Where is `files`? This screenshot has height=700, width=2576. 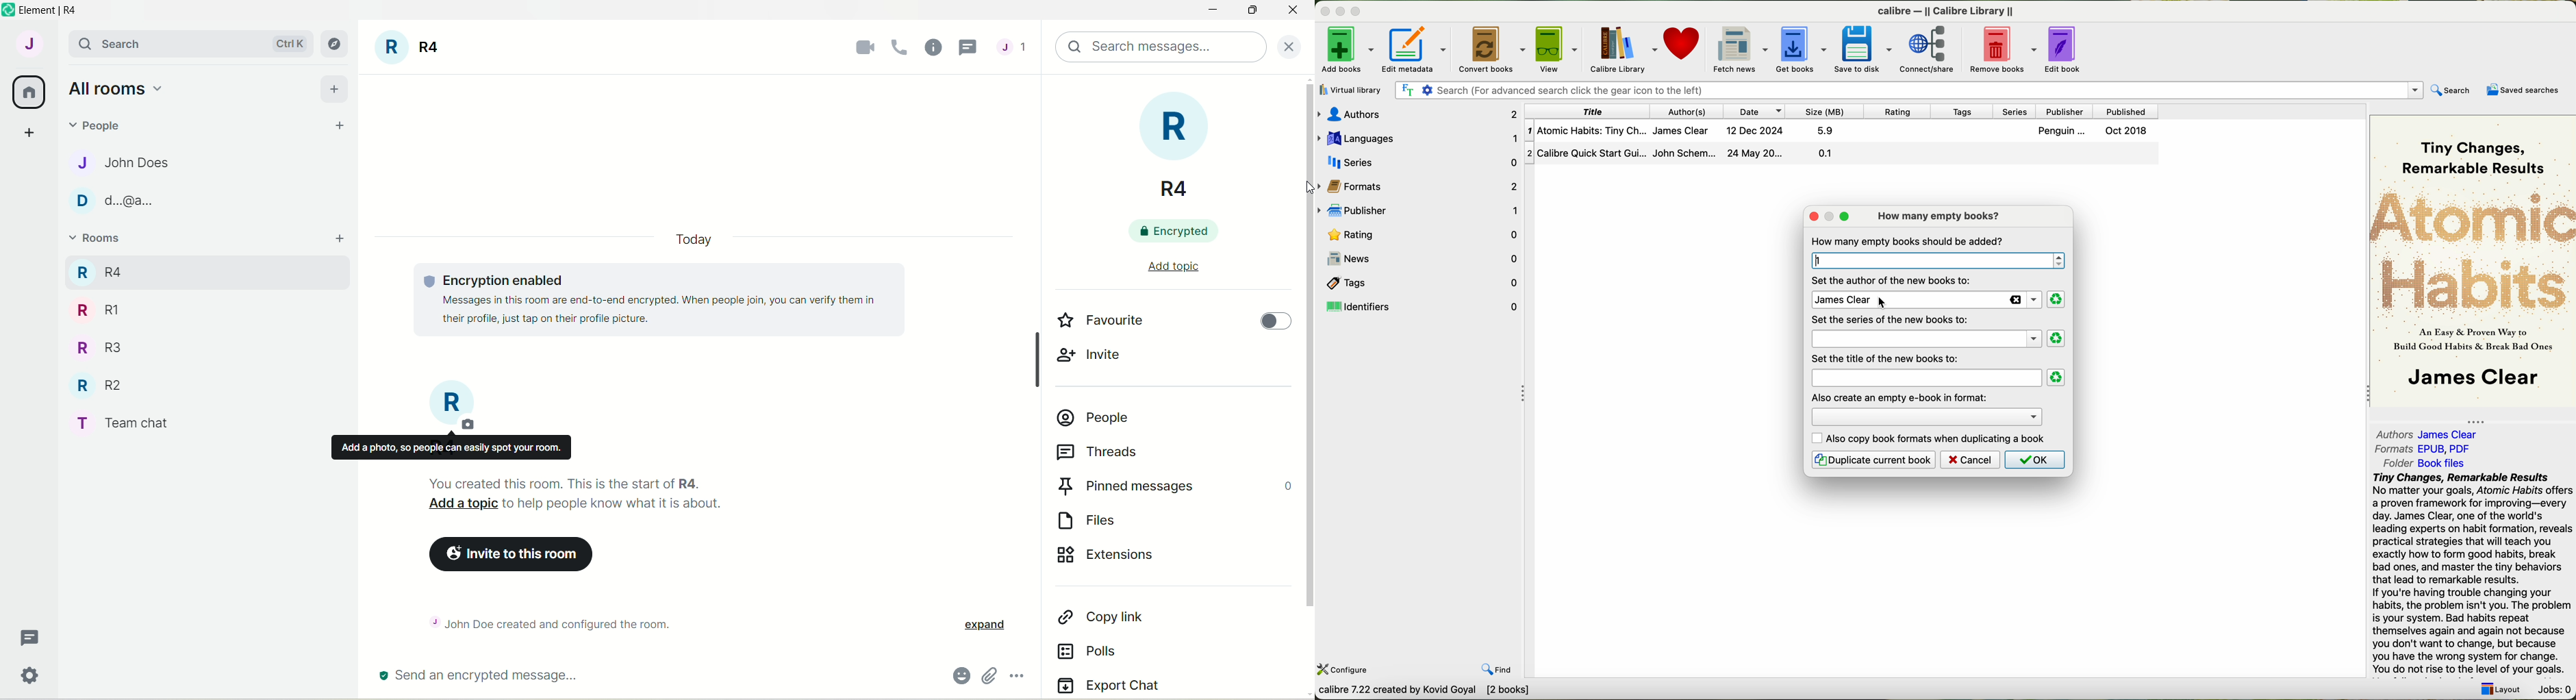 files is located at coordinates (1098, 519).